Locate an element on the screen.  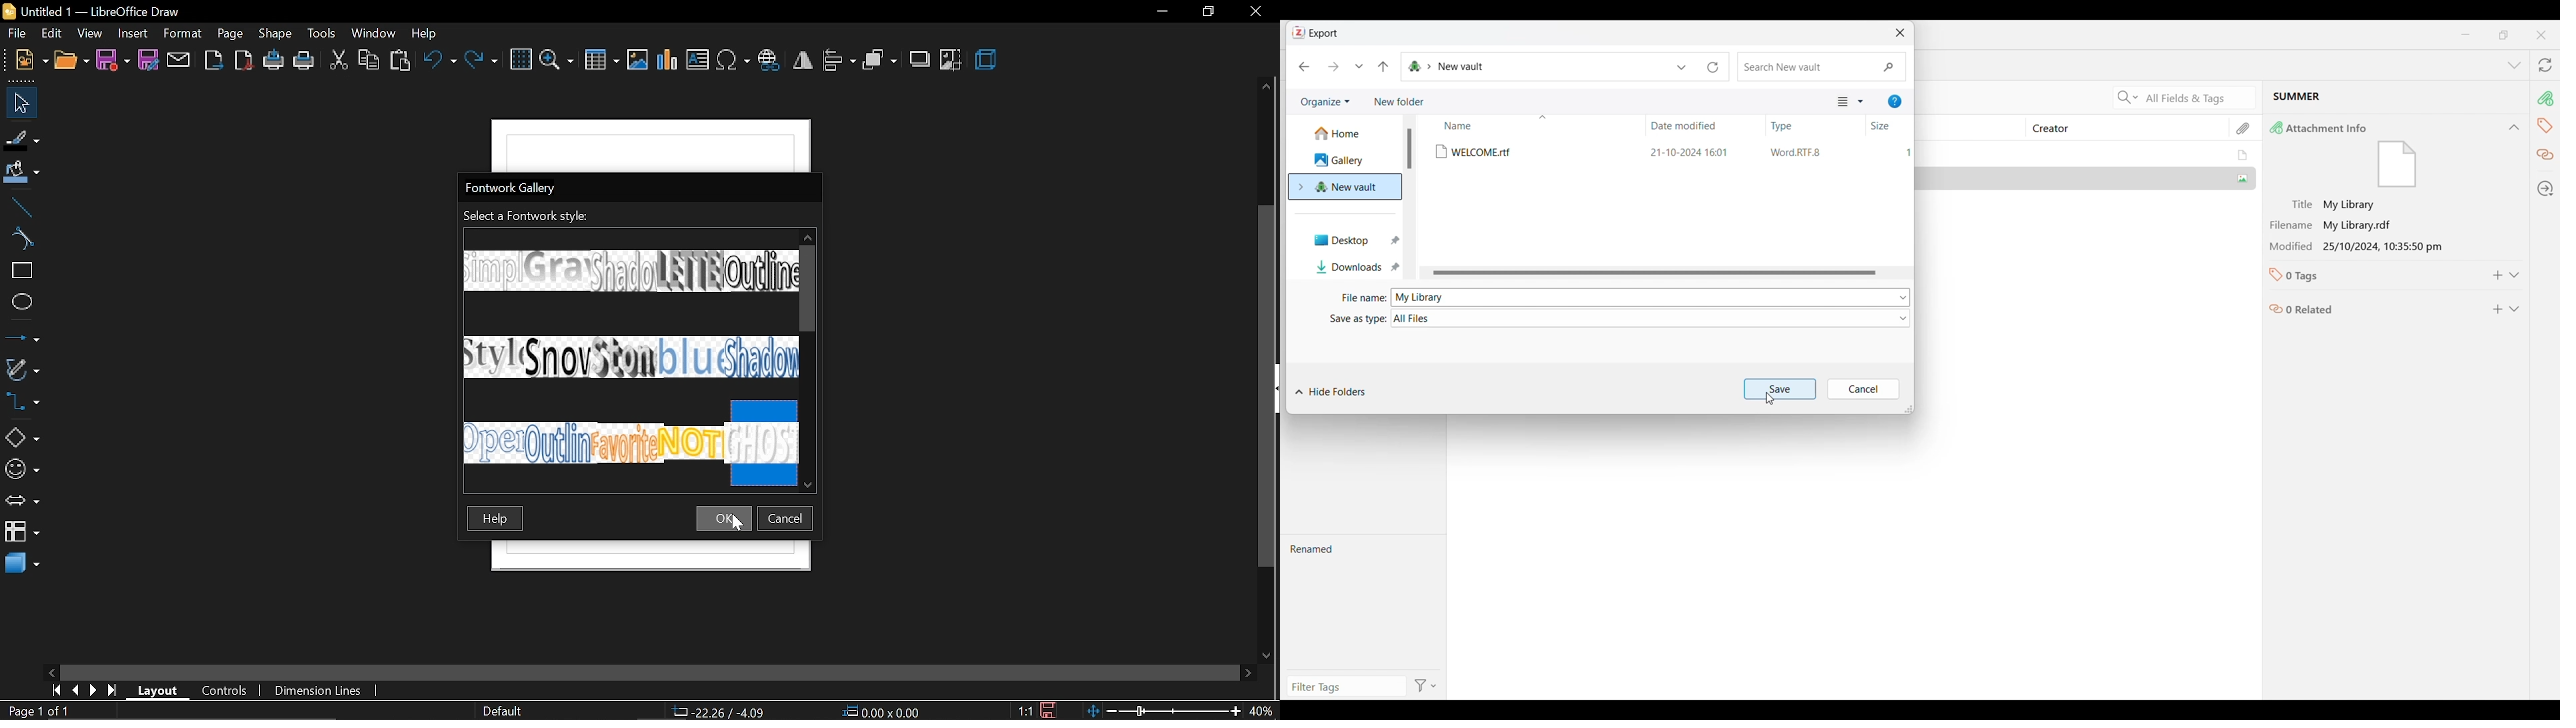
insert symbol is located at coordinates (734, 61).